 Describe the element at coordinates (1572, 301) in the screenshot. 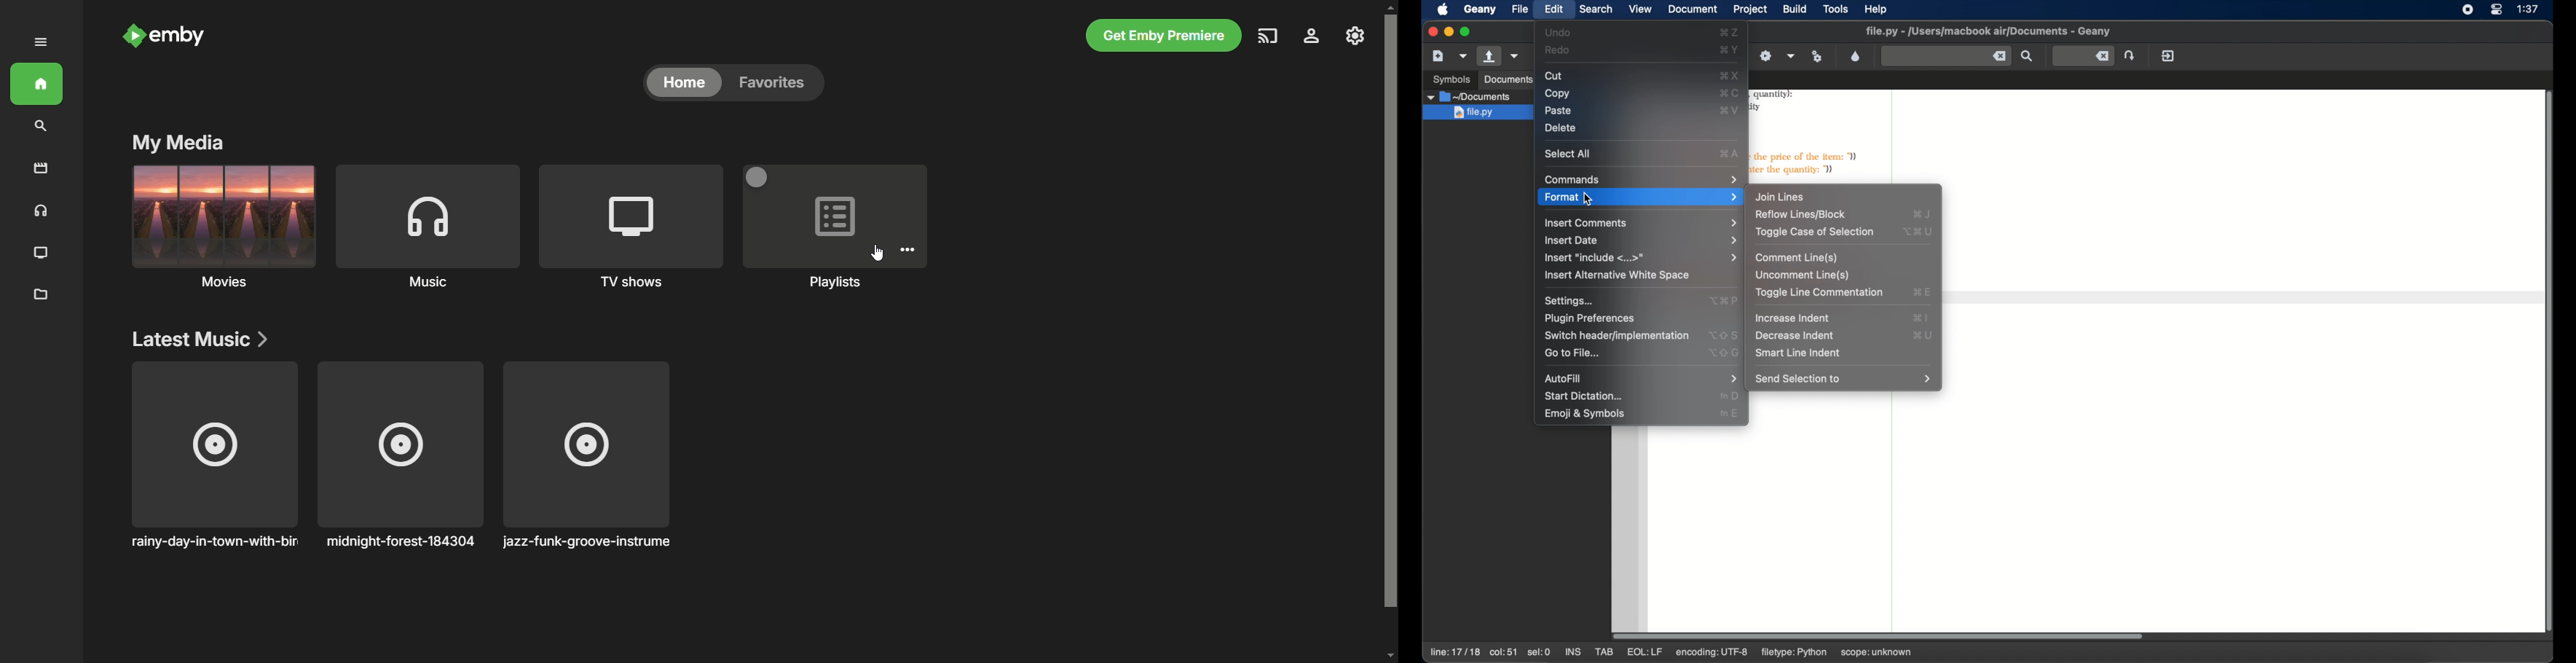

I see `settings` at that location.